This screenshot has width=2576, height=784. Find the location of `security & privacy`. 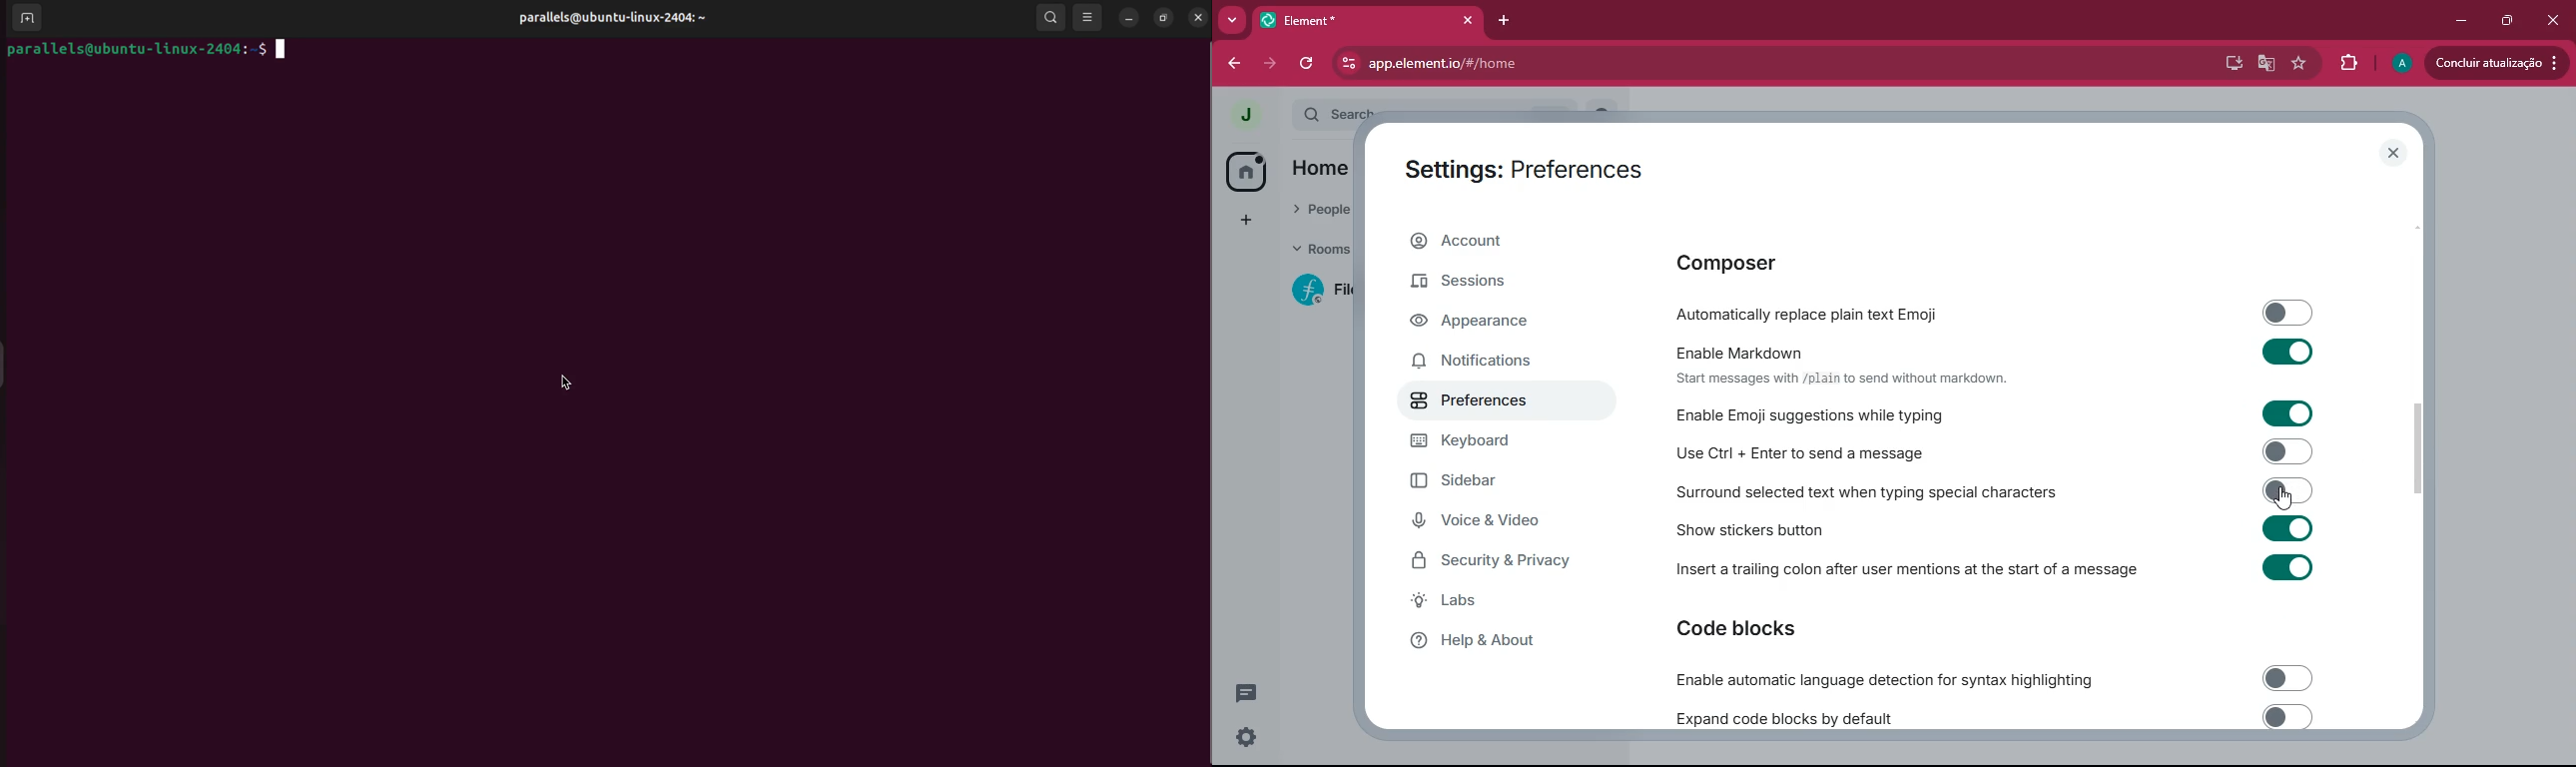

security & privacy is located at coordinates (1493, 559).